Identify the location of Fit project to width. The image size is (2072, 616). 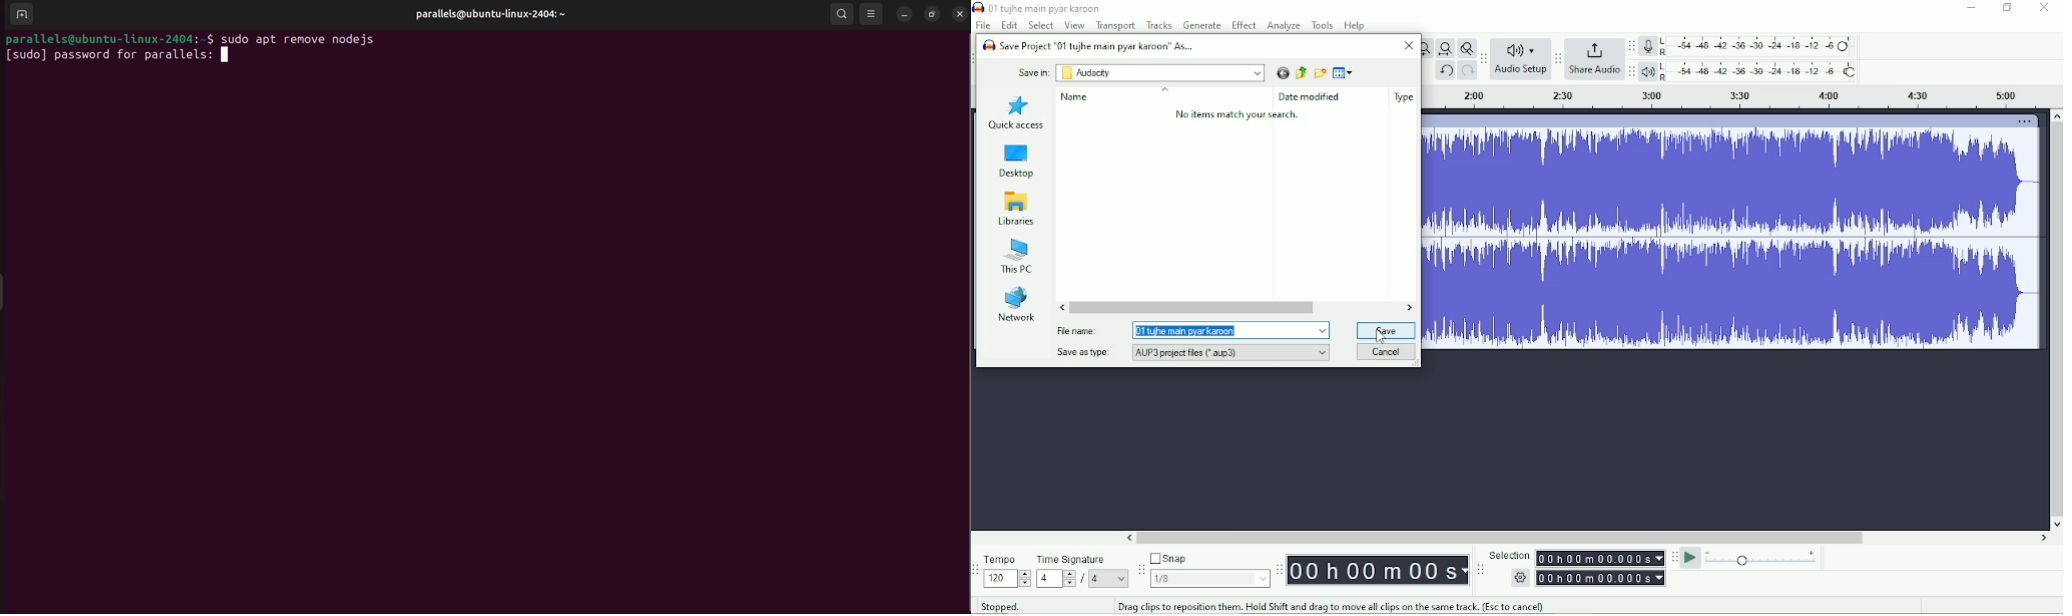
(1446, 48).